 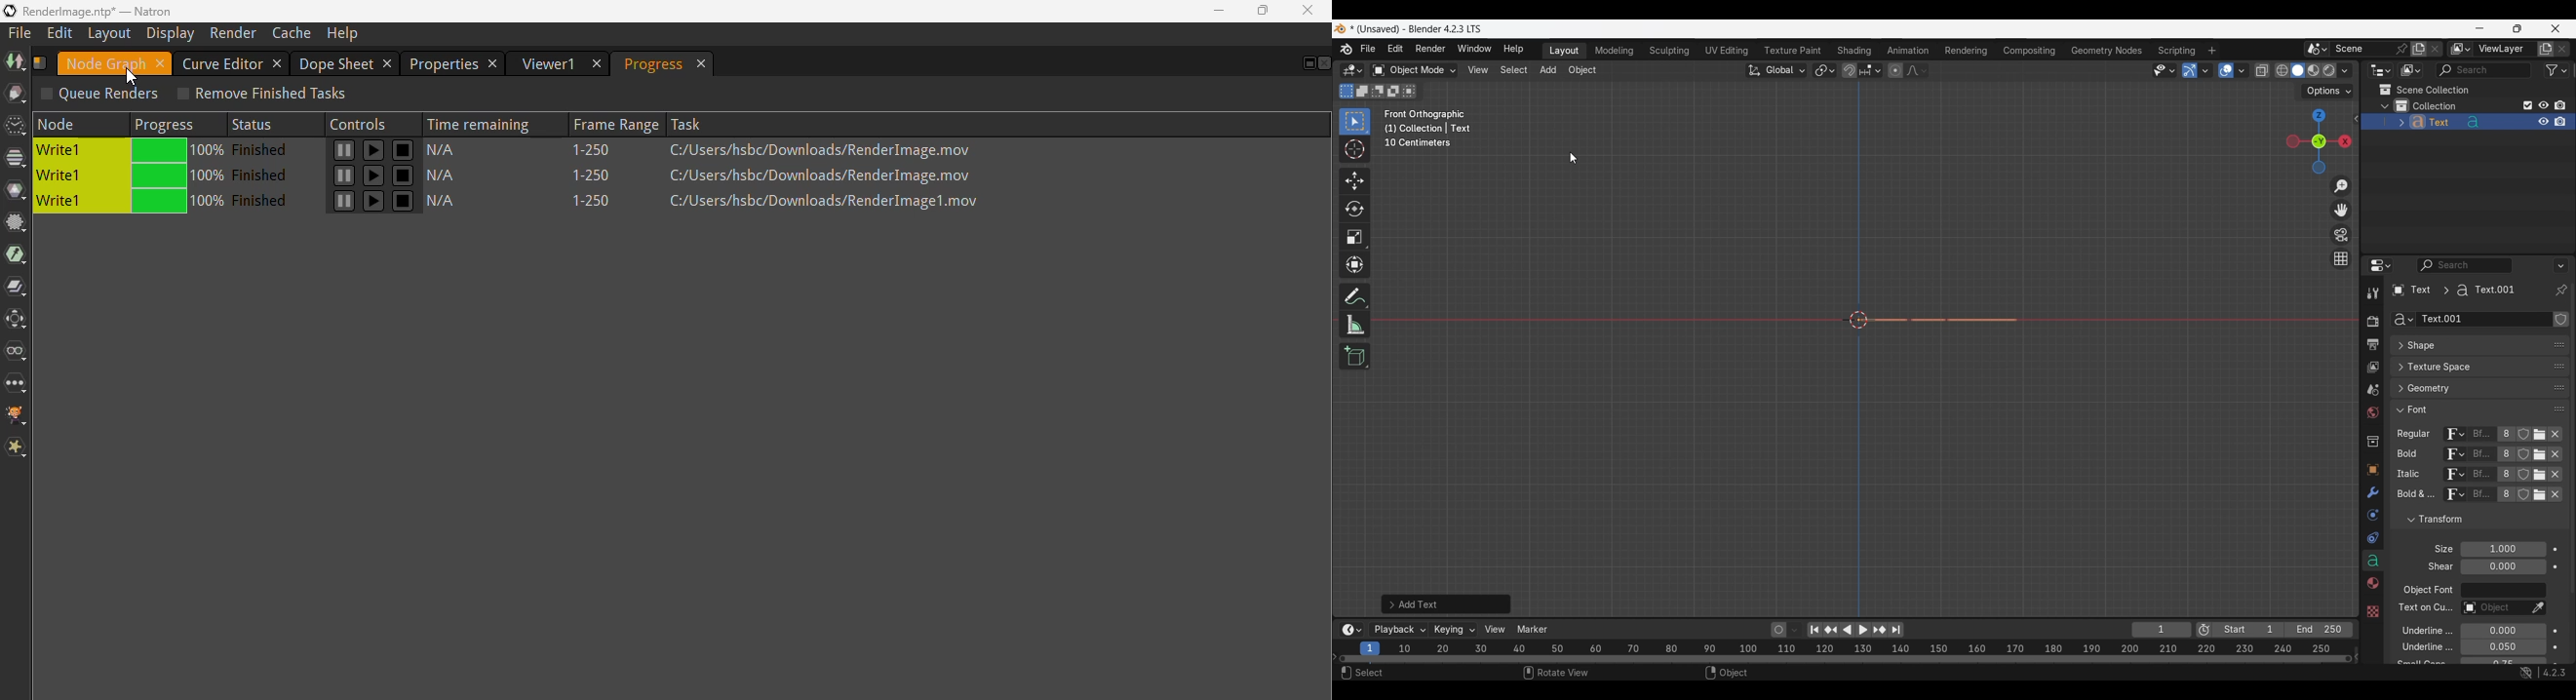 What do you see at coordinates (2560, 105) in the screenshot?
I see `Disable in renders` at bounding box center [2560, 105].